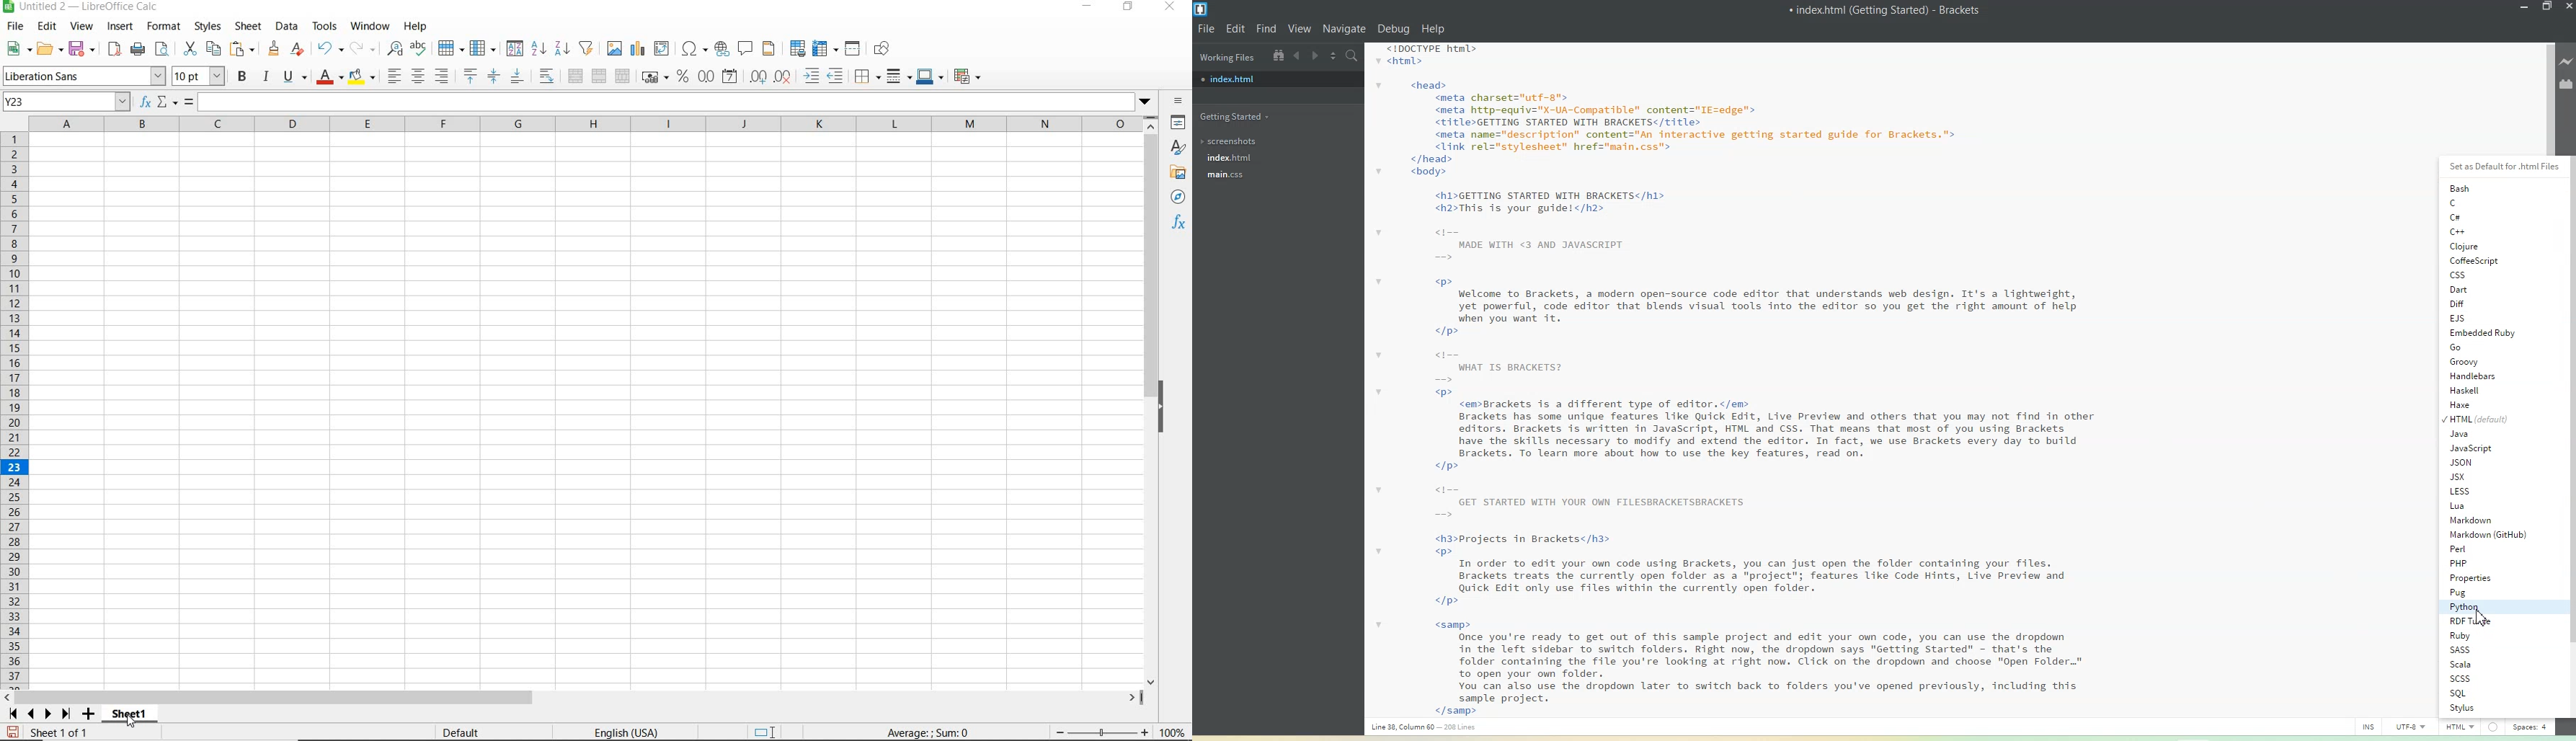  Describe the element at coordinates (882, 49) in the screenshot. I see `SHOW DRAW FUNCTIONS` at that location.